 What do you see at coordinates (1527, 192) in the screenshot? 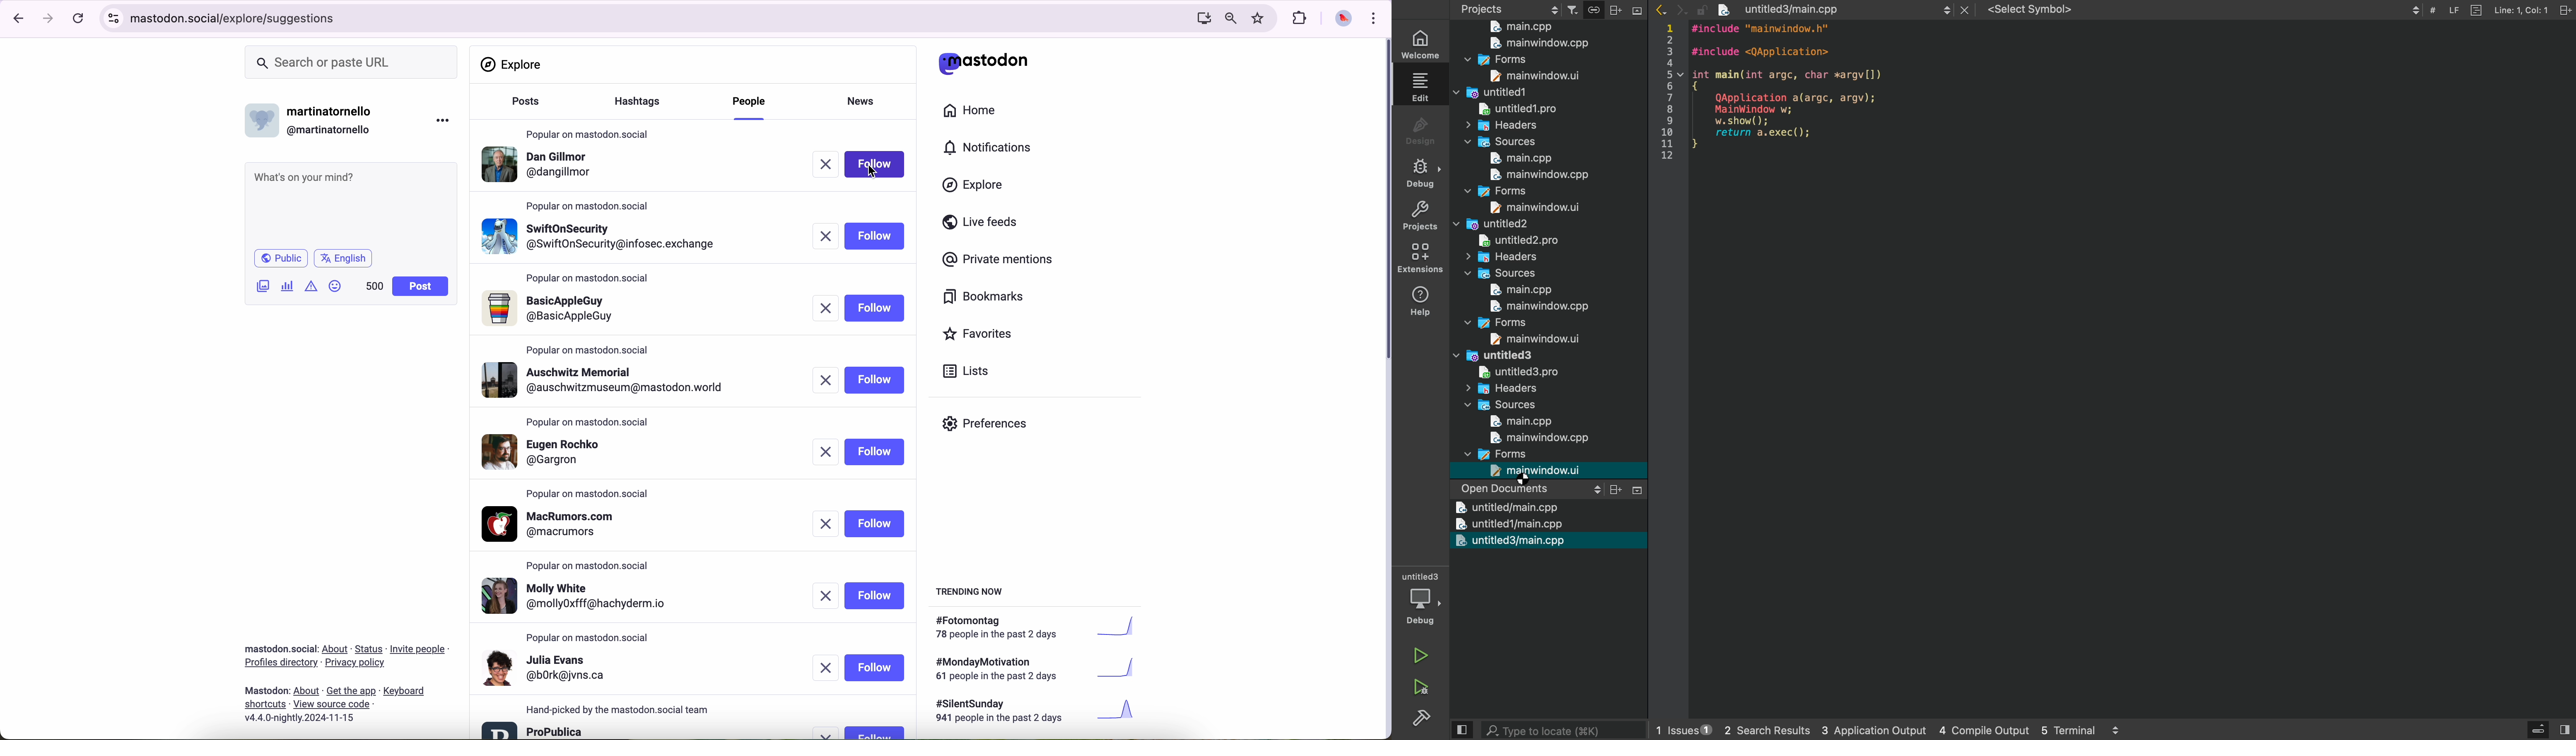
I see `mainwindow` at bounding box center [1527, 192].